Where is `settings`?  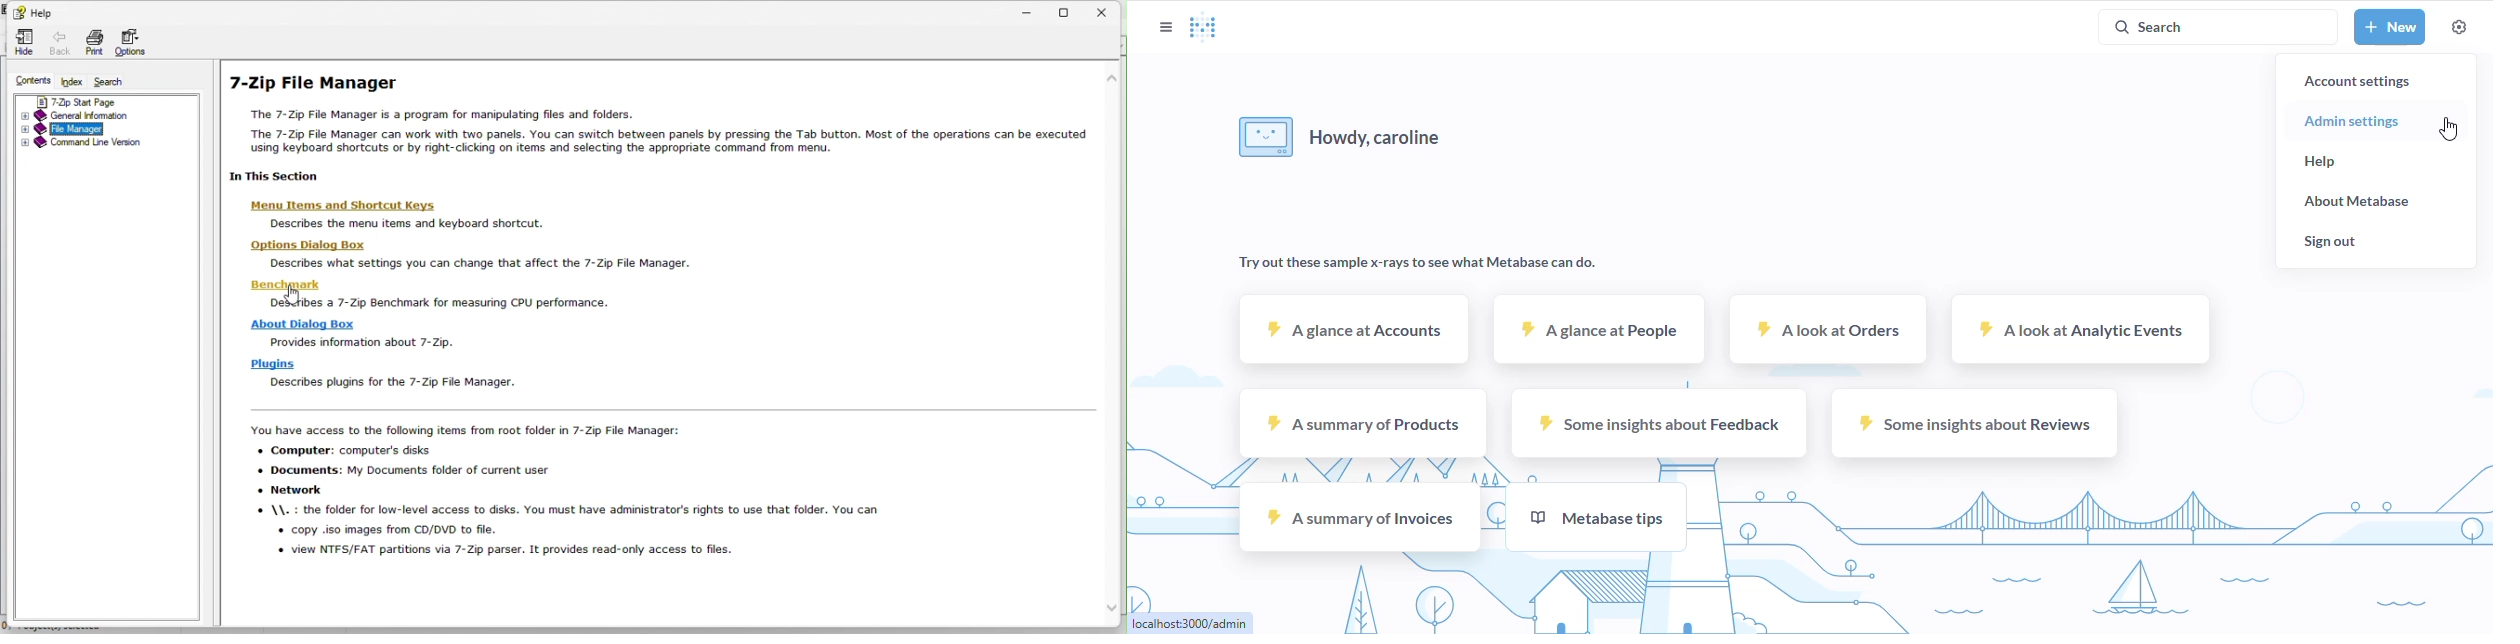
settings is located at coordinates (2460, 27).